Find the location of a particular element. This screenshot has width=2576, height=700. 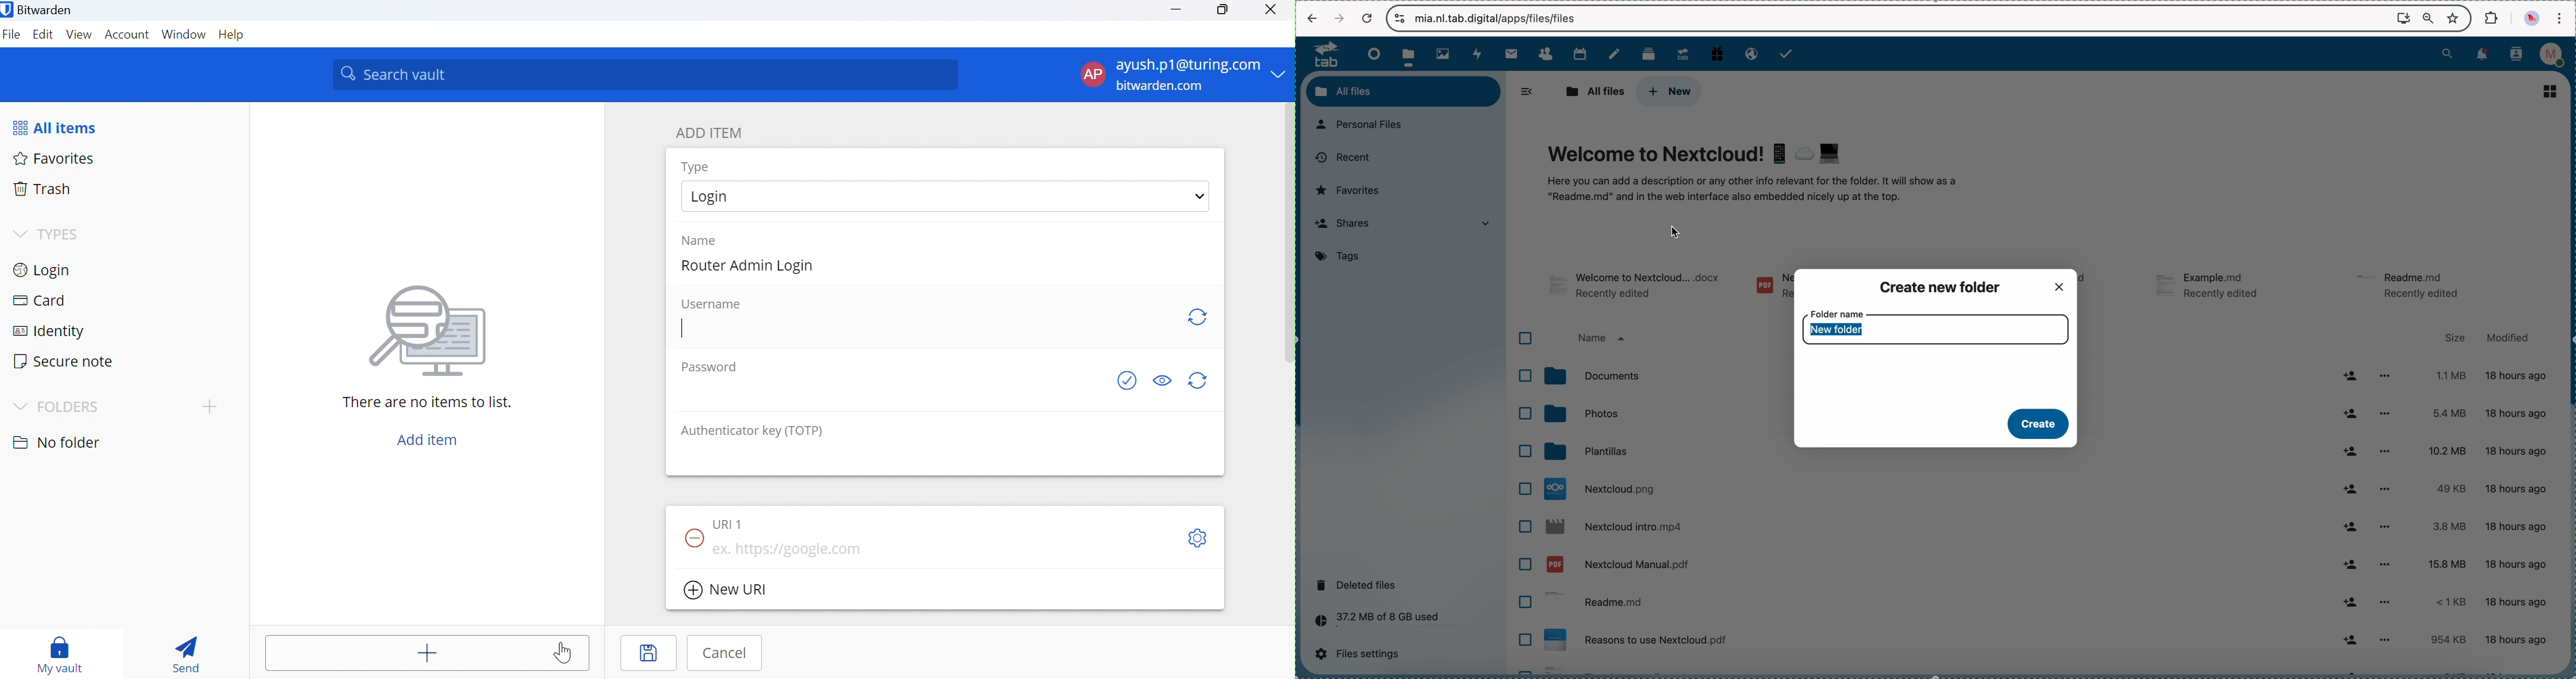

controls is located at coordinates (1400, 18).